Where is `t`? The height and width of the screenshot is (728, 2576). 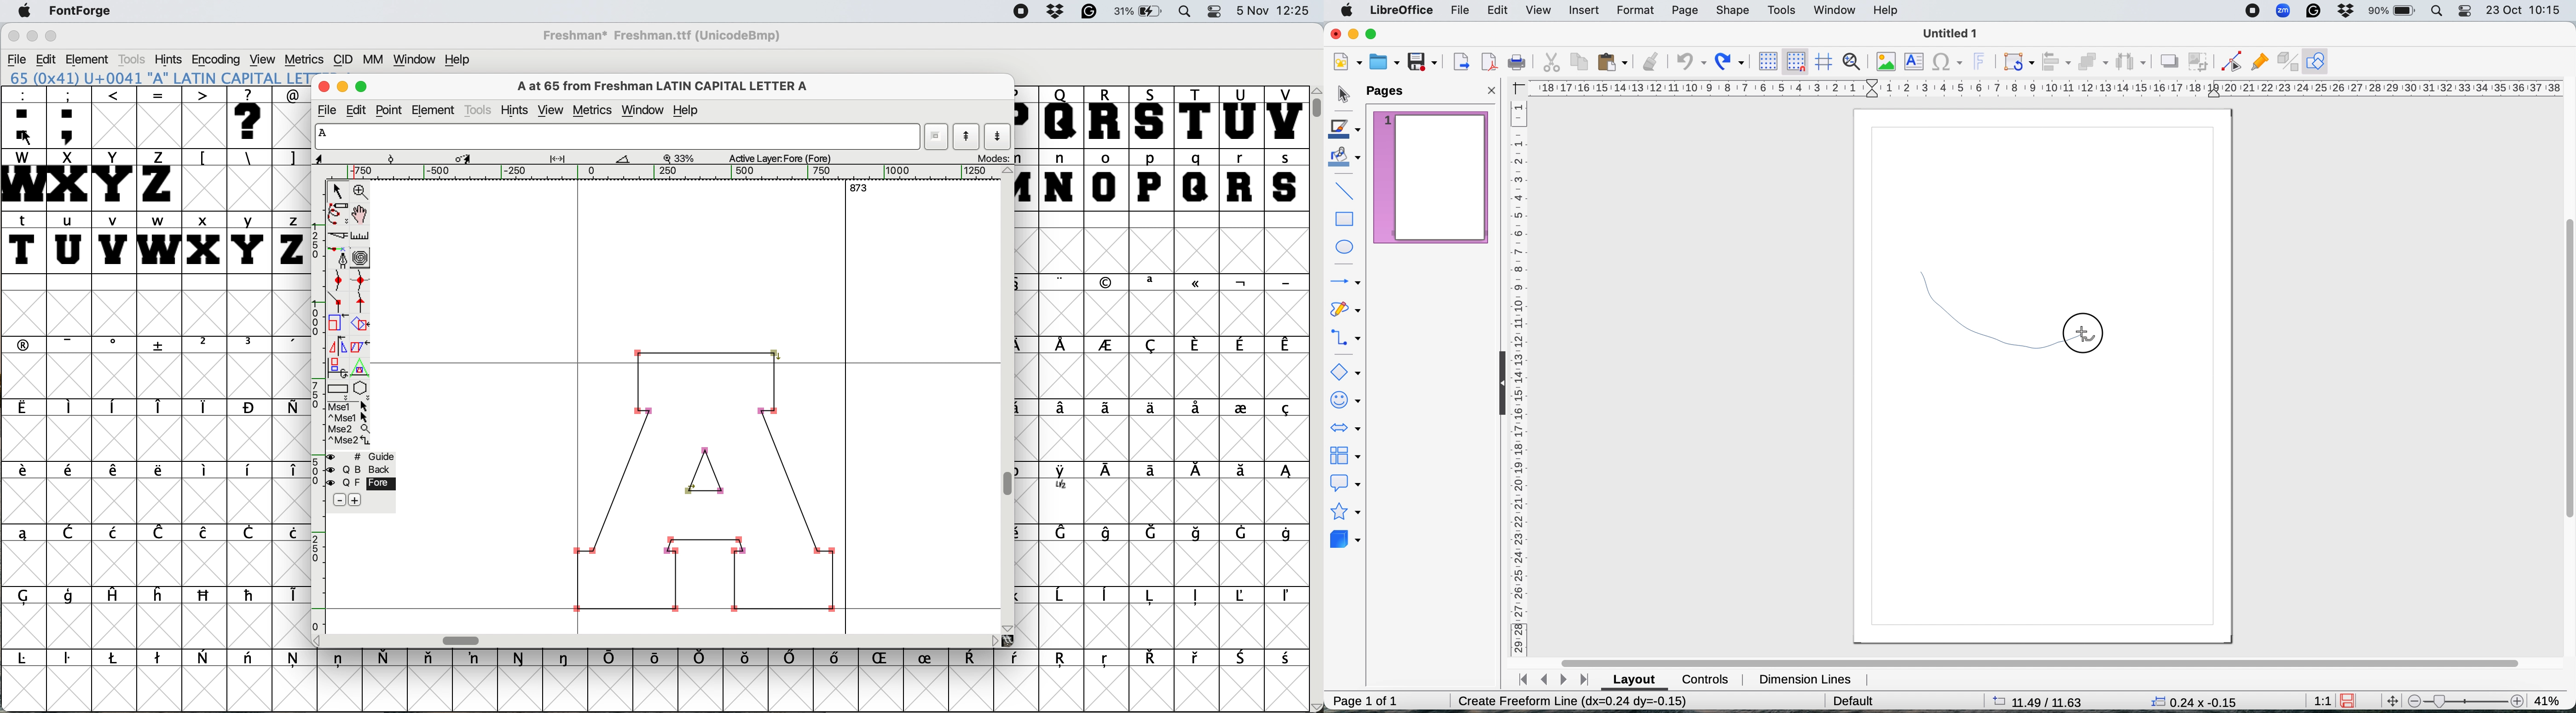
t is located at coordinates (24, 242).